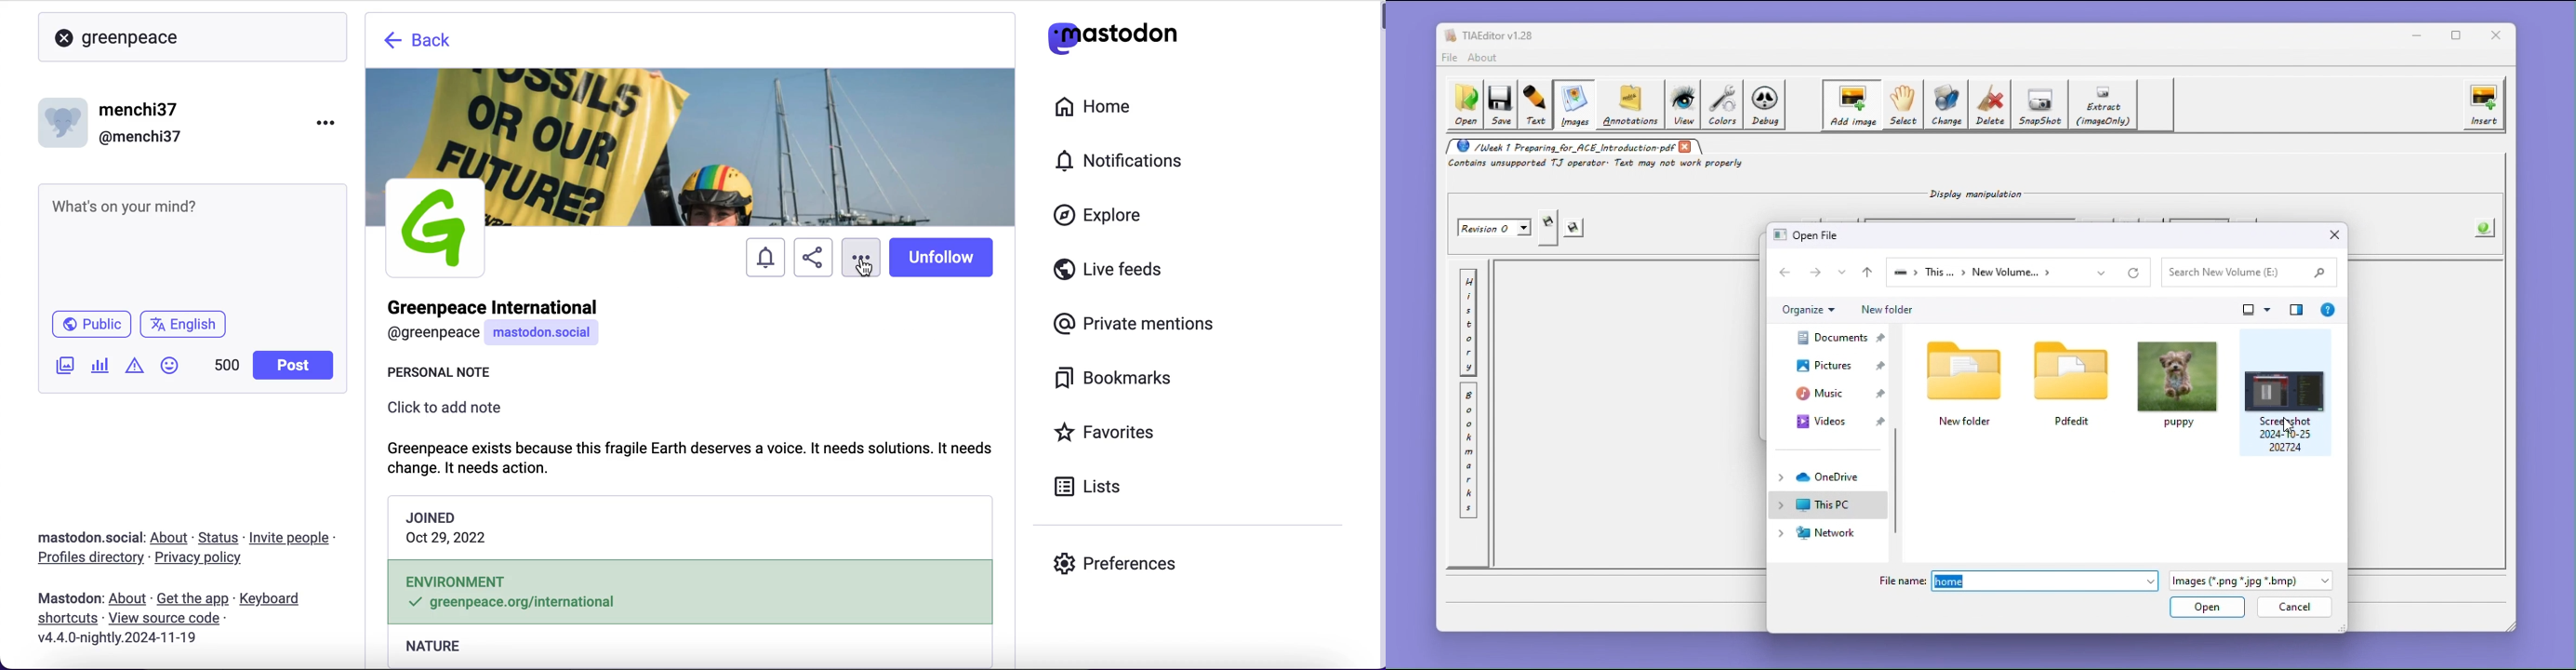 The width and height of the screenshot is (2576, 672). Describe the element at coordinates (1117, 378) in the screenshot. I see `bookmarks` at that location.